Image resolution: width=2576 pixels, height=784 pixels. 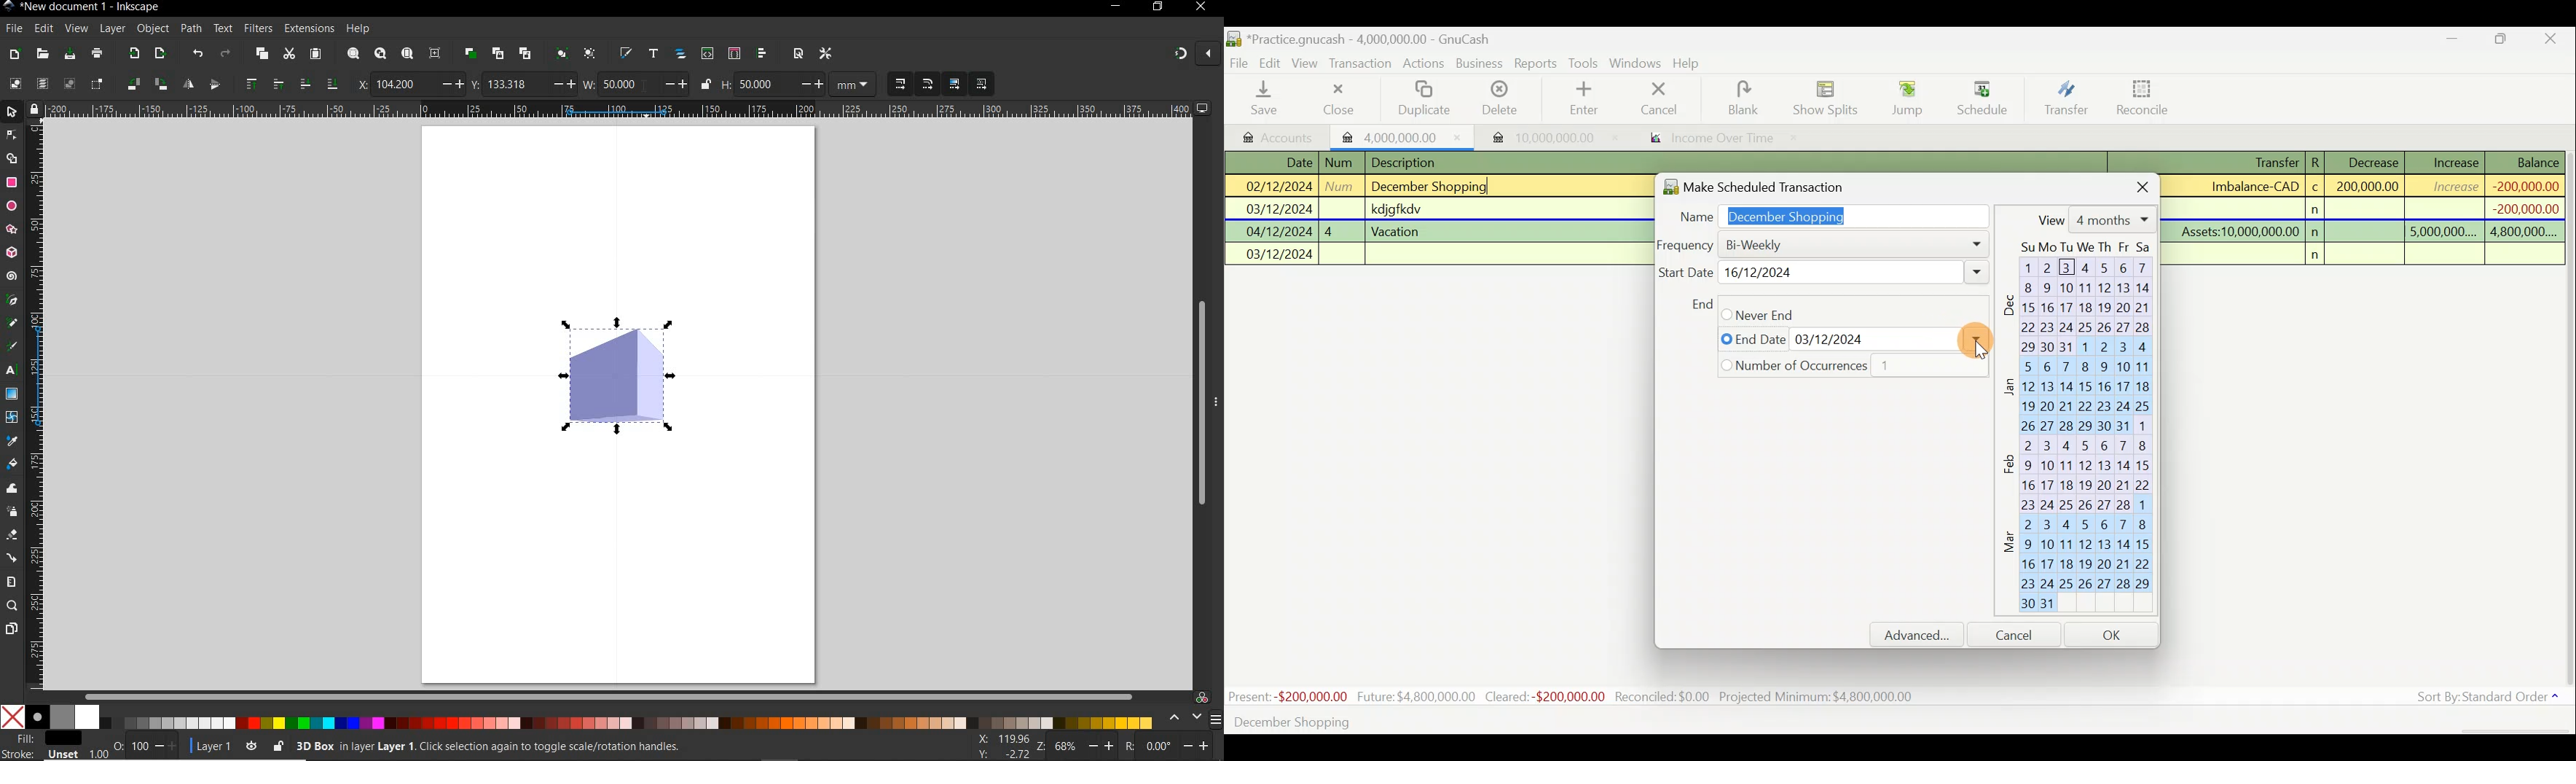 What do you see at coordinates (14, 159) in the screenshot?
I see `shape builder tool` at bounding box center [14, 159].